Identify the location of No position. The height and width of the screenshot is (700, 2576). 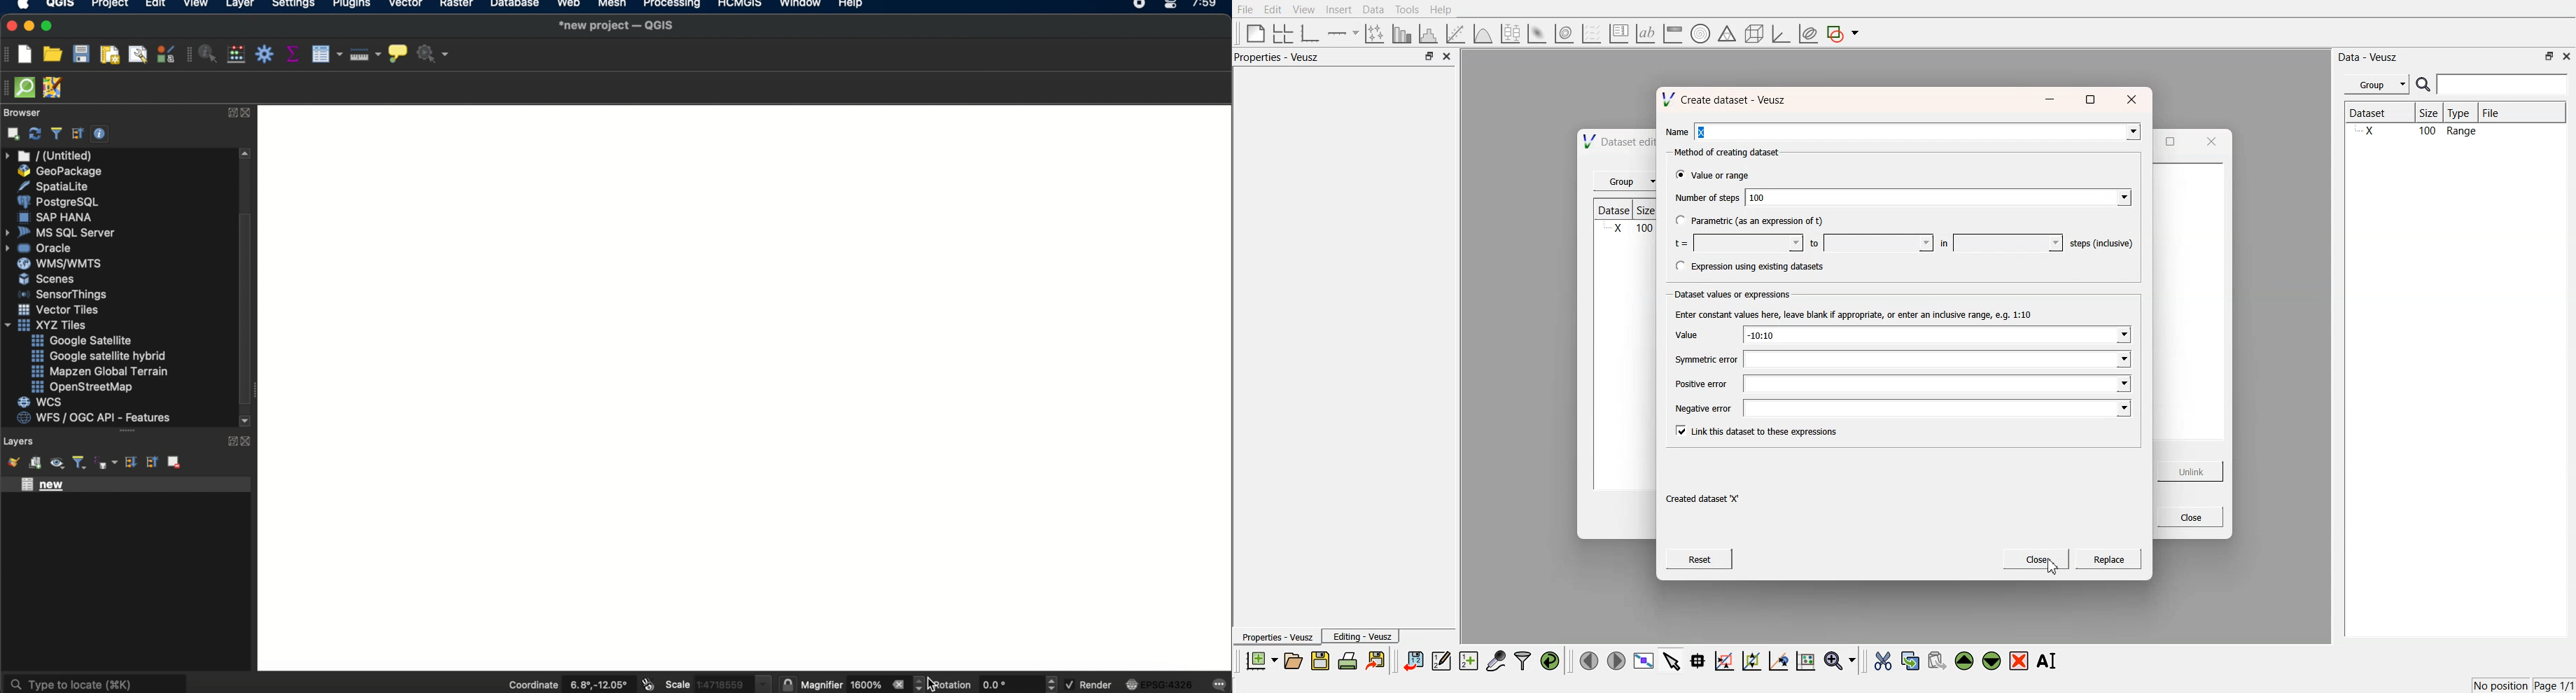
(2502, 684).